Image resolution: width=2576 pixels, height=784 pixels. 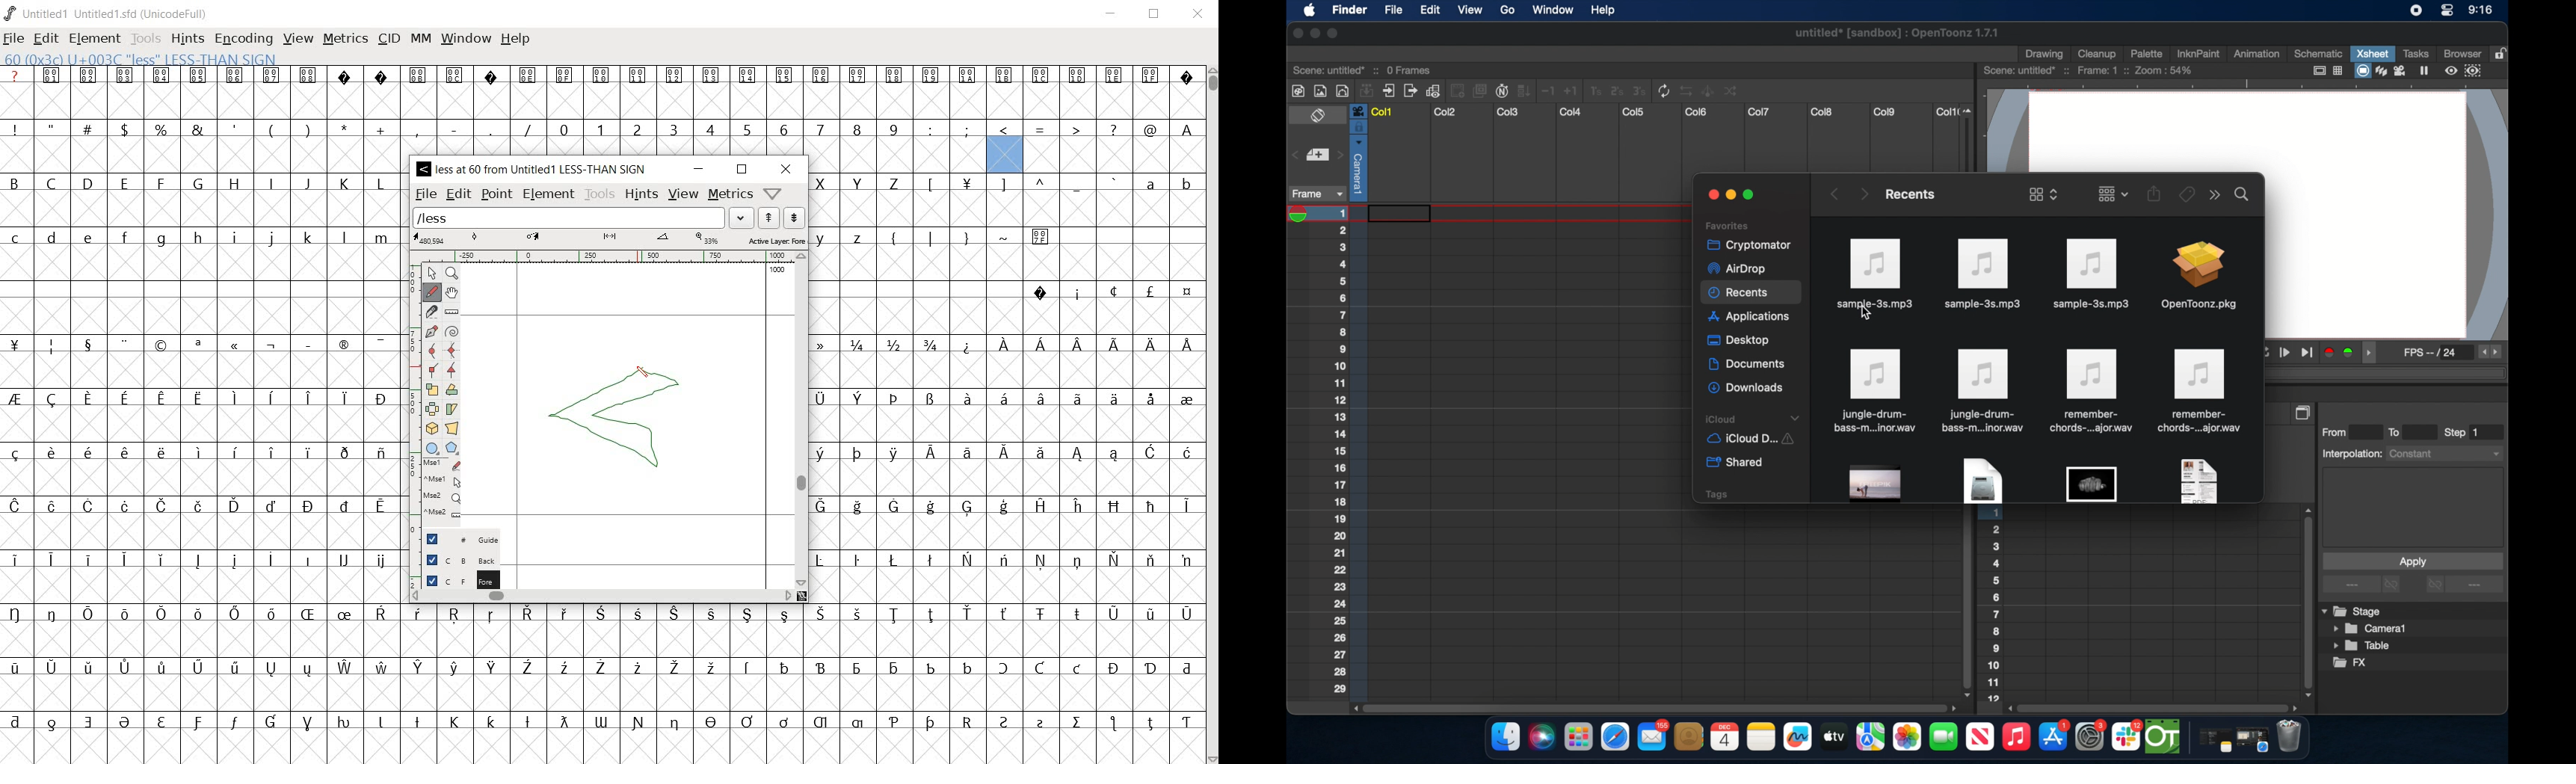 I want to click on add a curve point, so click(x=431, y=349).